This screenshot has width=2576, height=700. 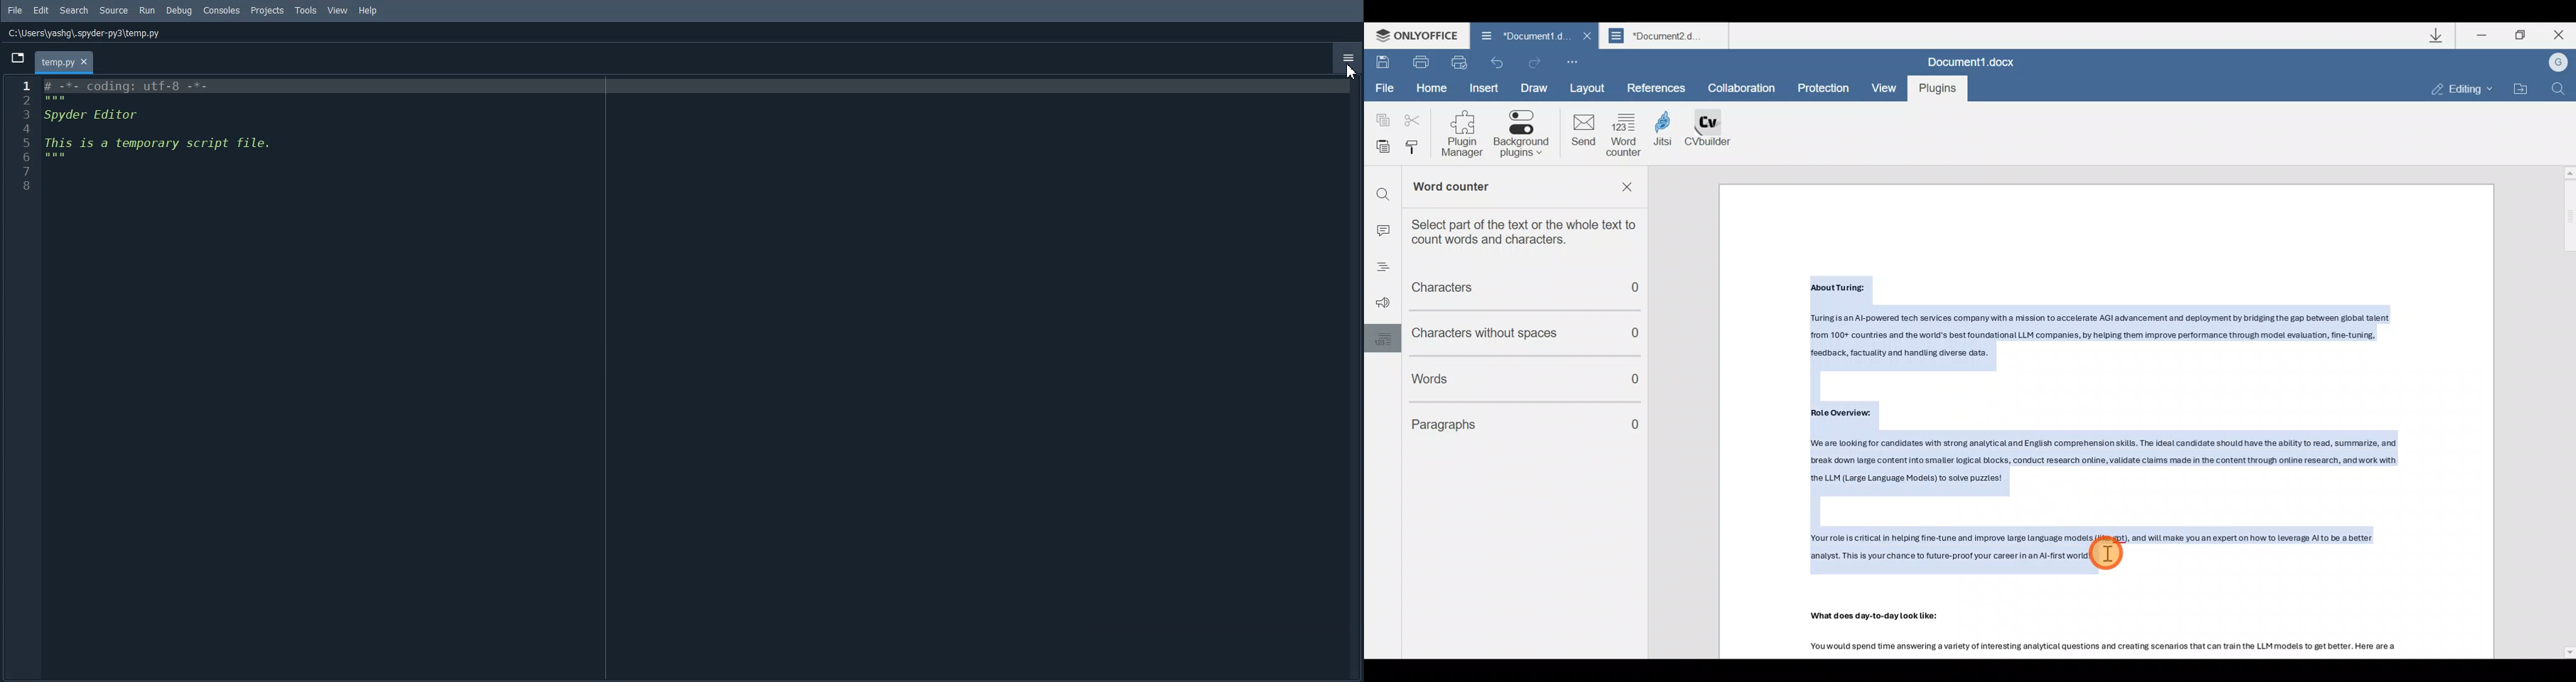 What do you see at coordinates (1382, 189) in the screenshot?
I see `search` at bounding box center [1382, 189].